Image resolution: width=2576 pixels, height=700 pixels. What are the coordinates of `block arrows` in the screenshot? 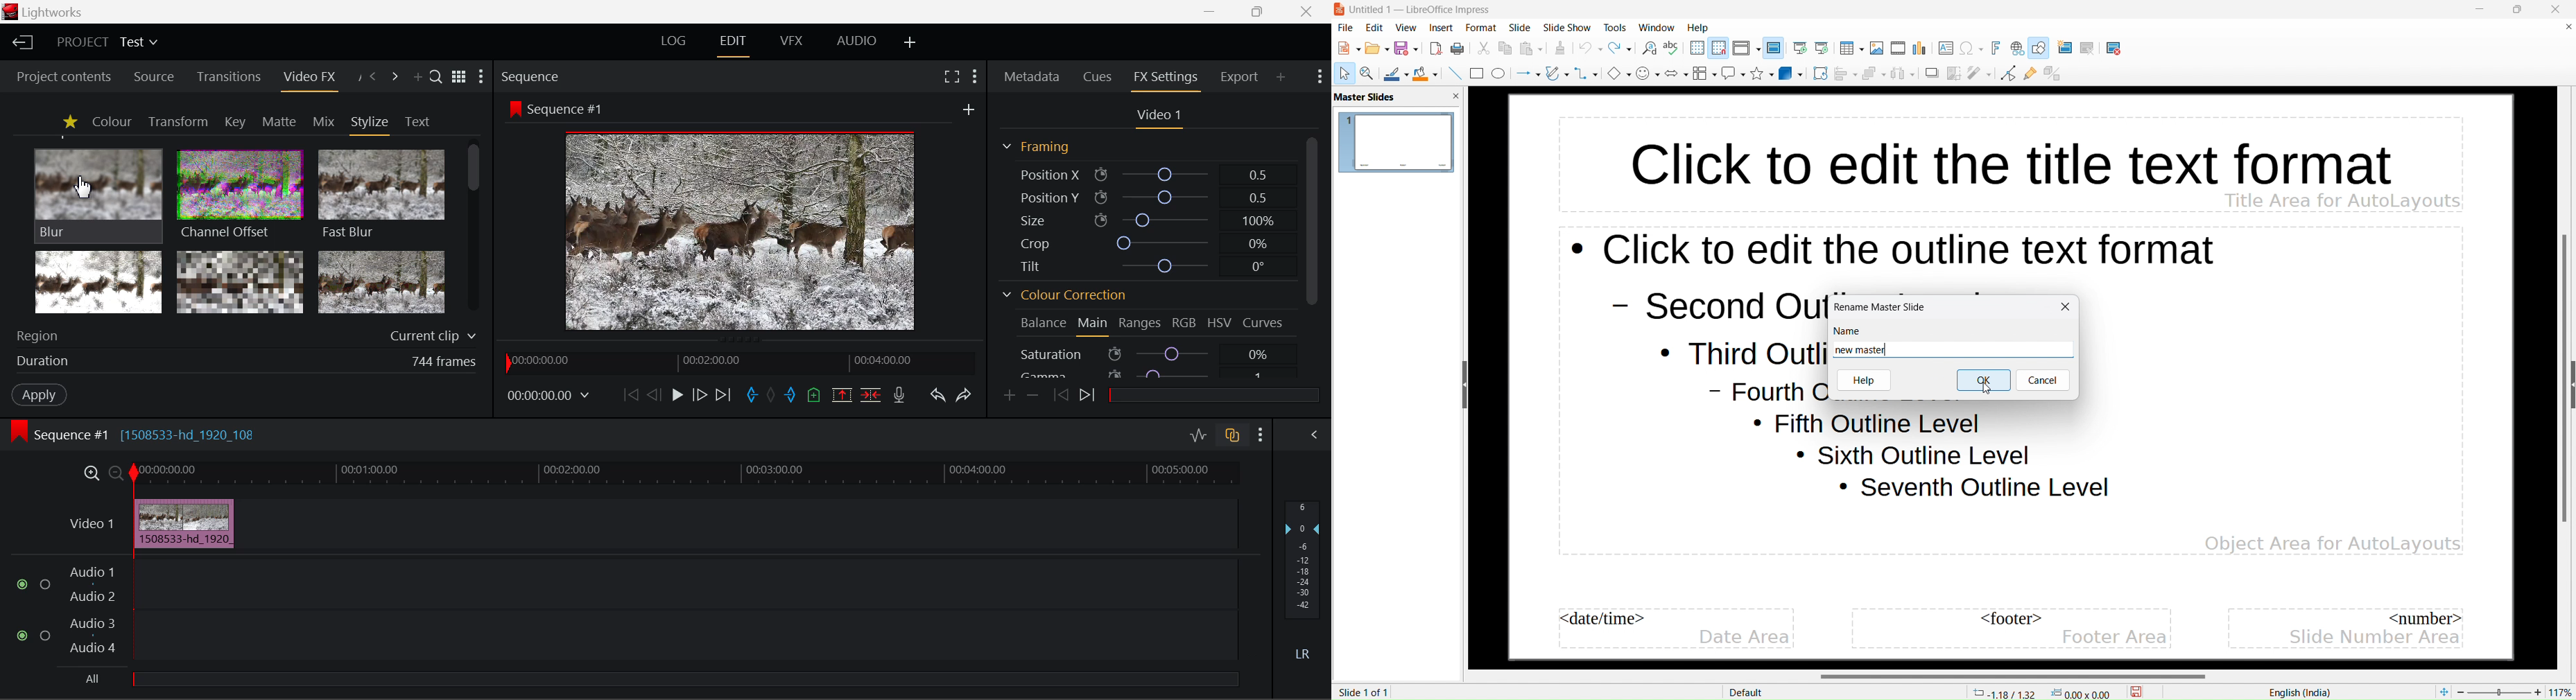 It's located at (1676, 73).